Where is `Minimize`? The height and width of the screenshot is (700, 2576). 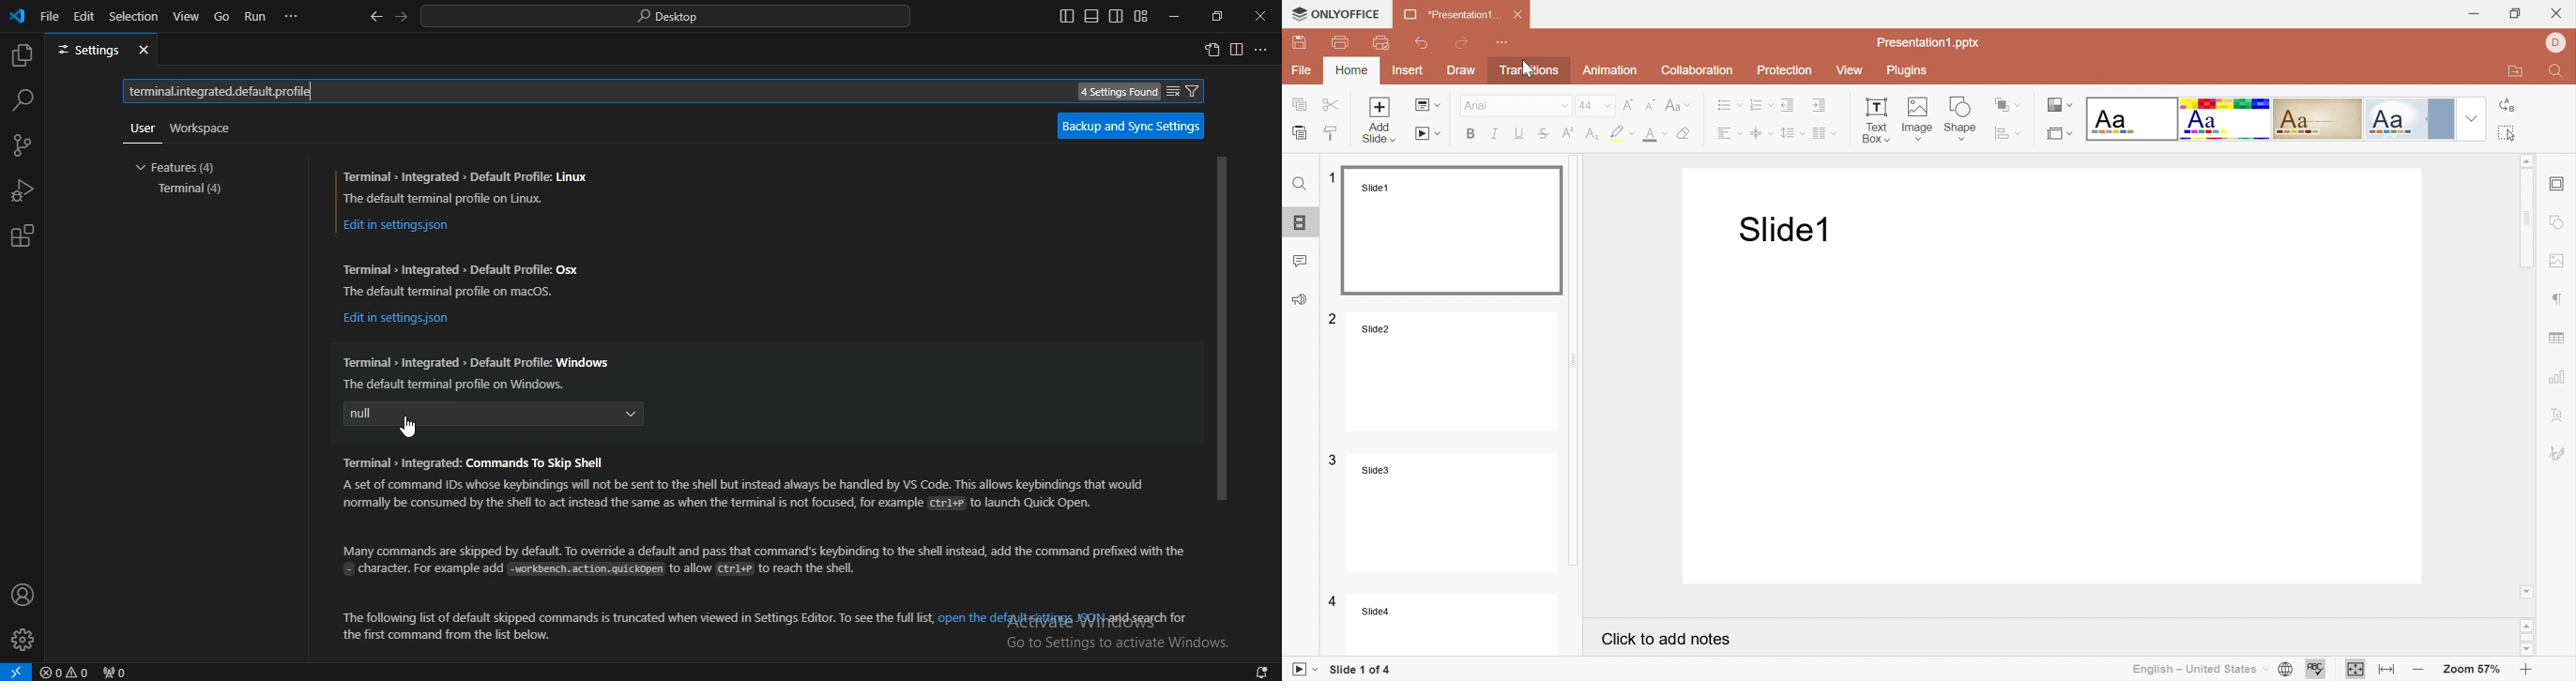 Minimize is located at coordinates (2475, 14).